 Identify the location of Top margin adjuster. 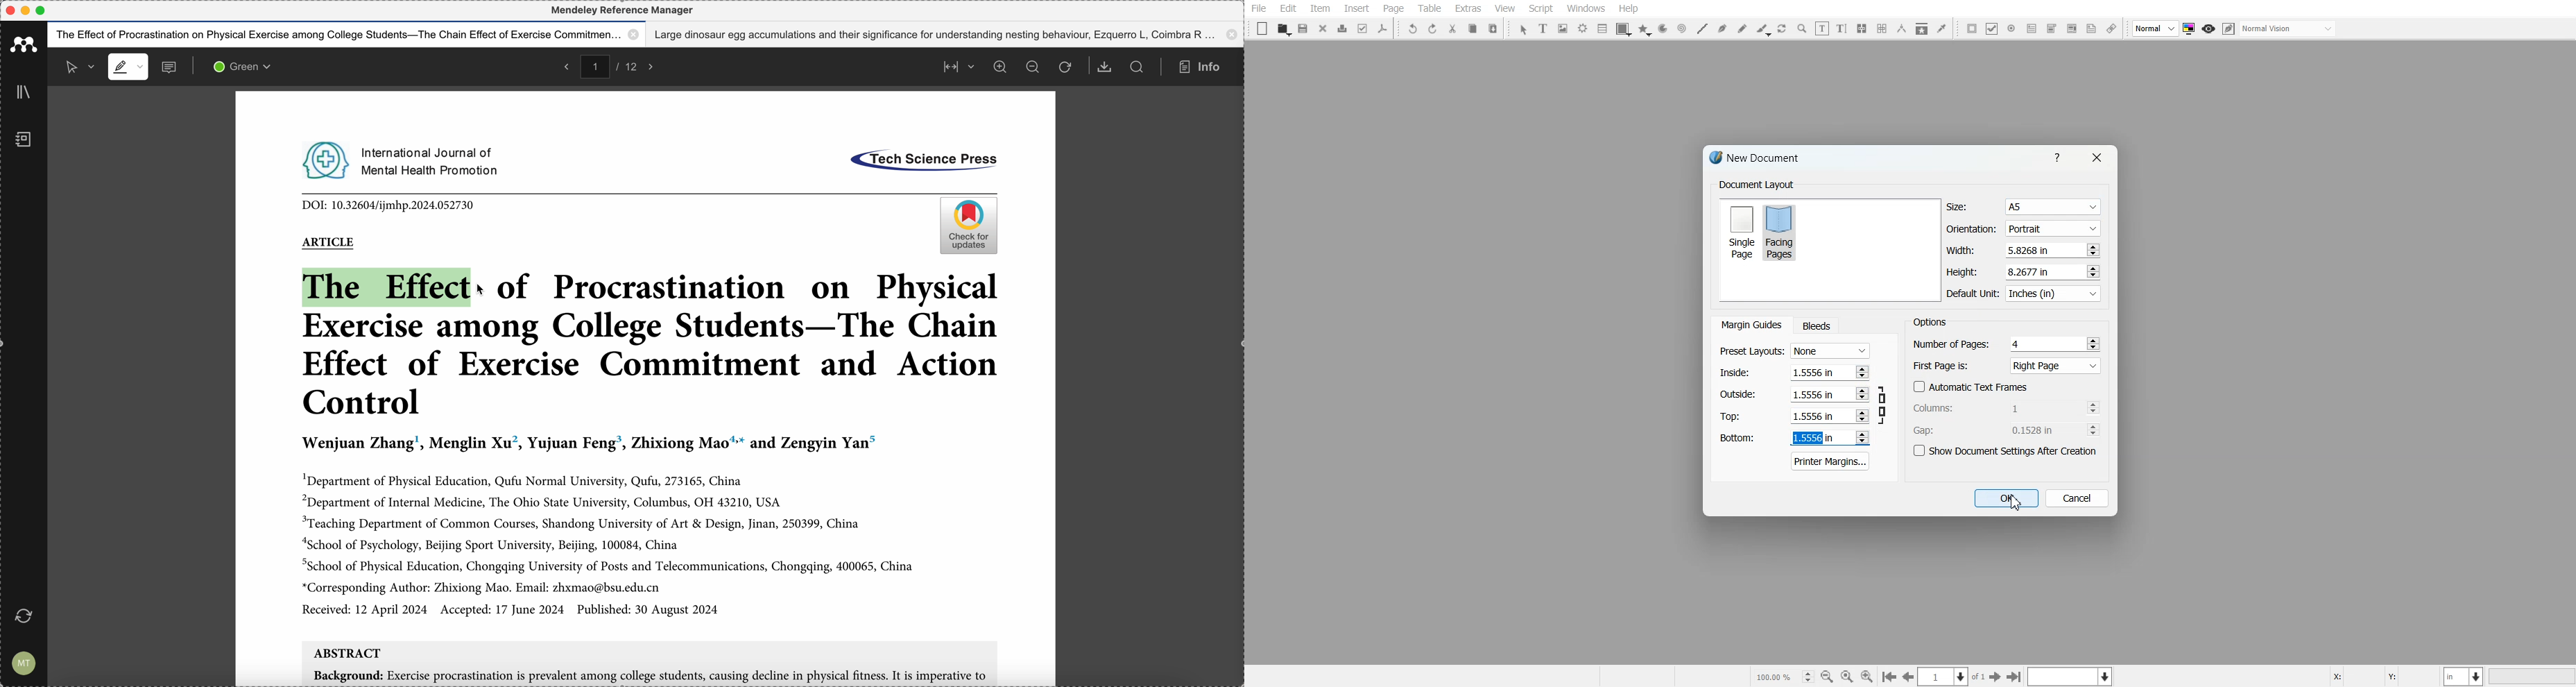
(1794, 416).